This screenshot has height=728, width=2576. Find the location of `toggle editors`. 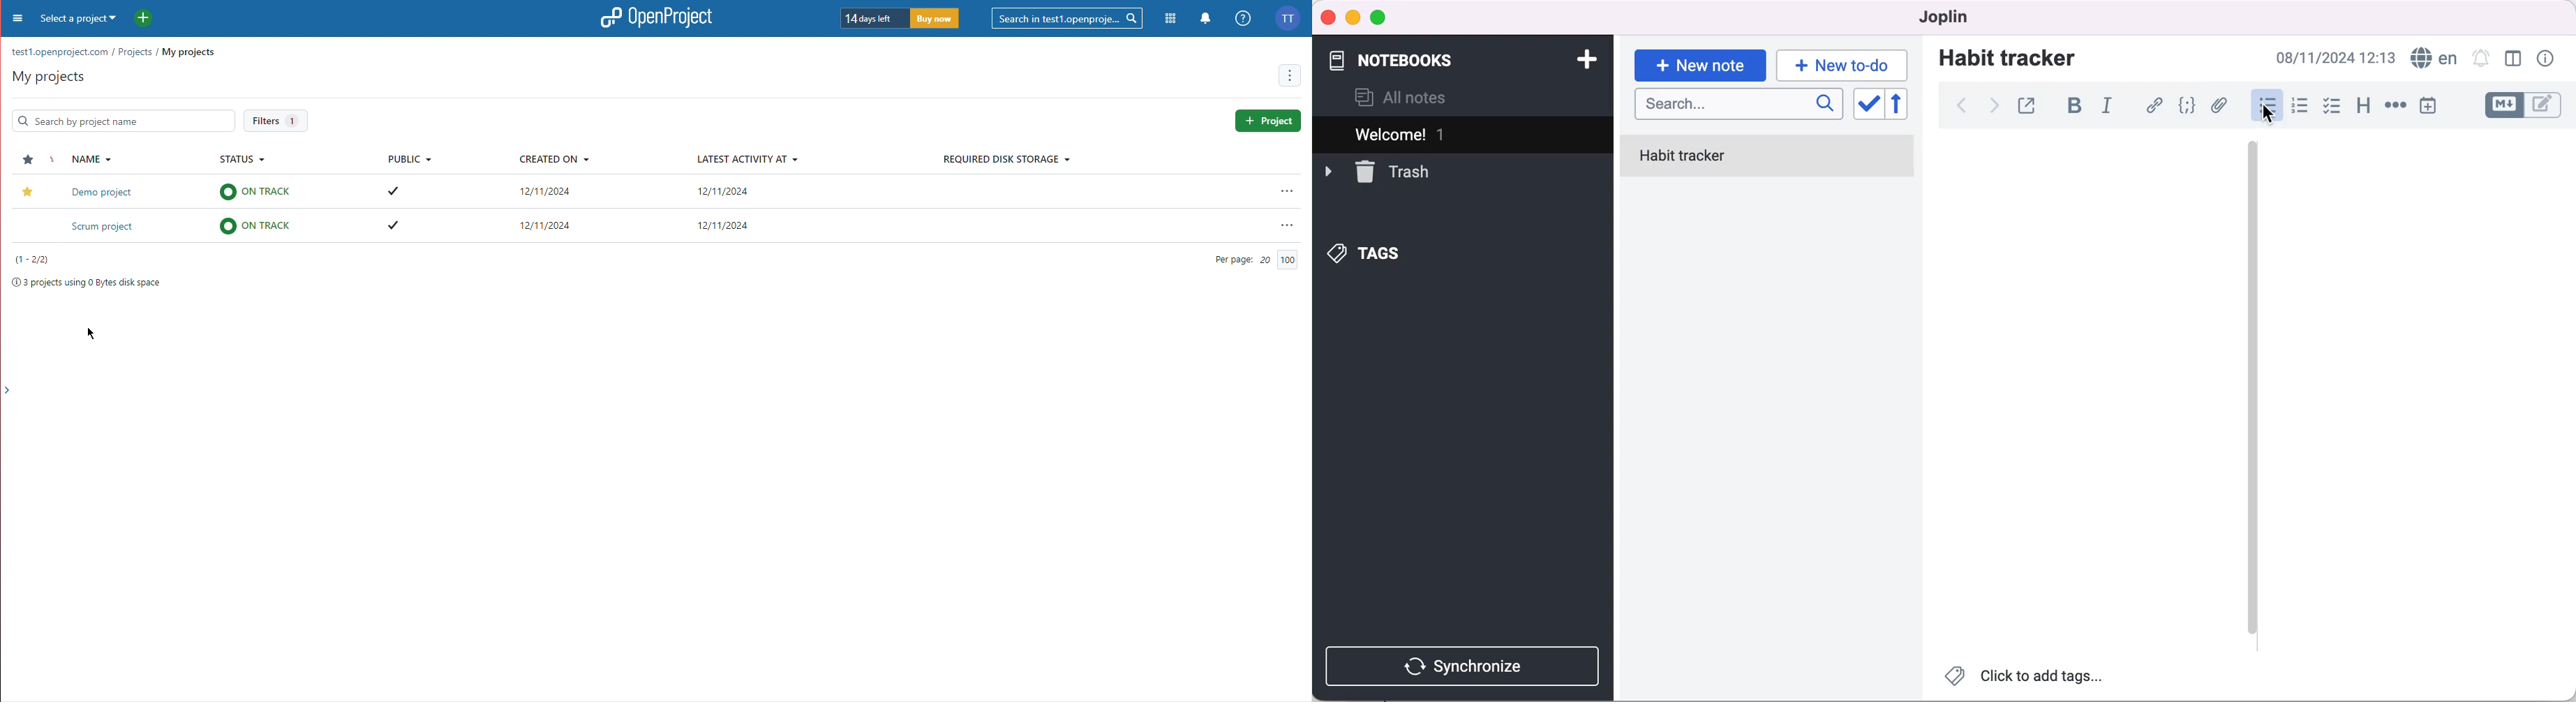

toggle editors is located at coordinates (2526, 105).